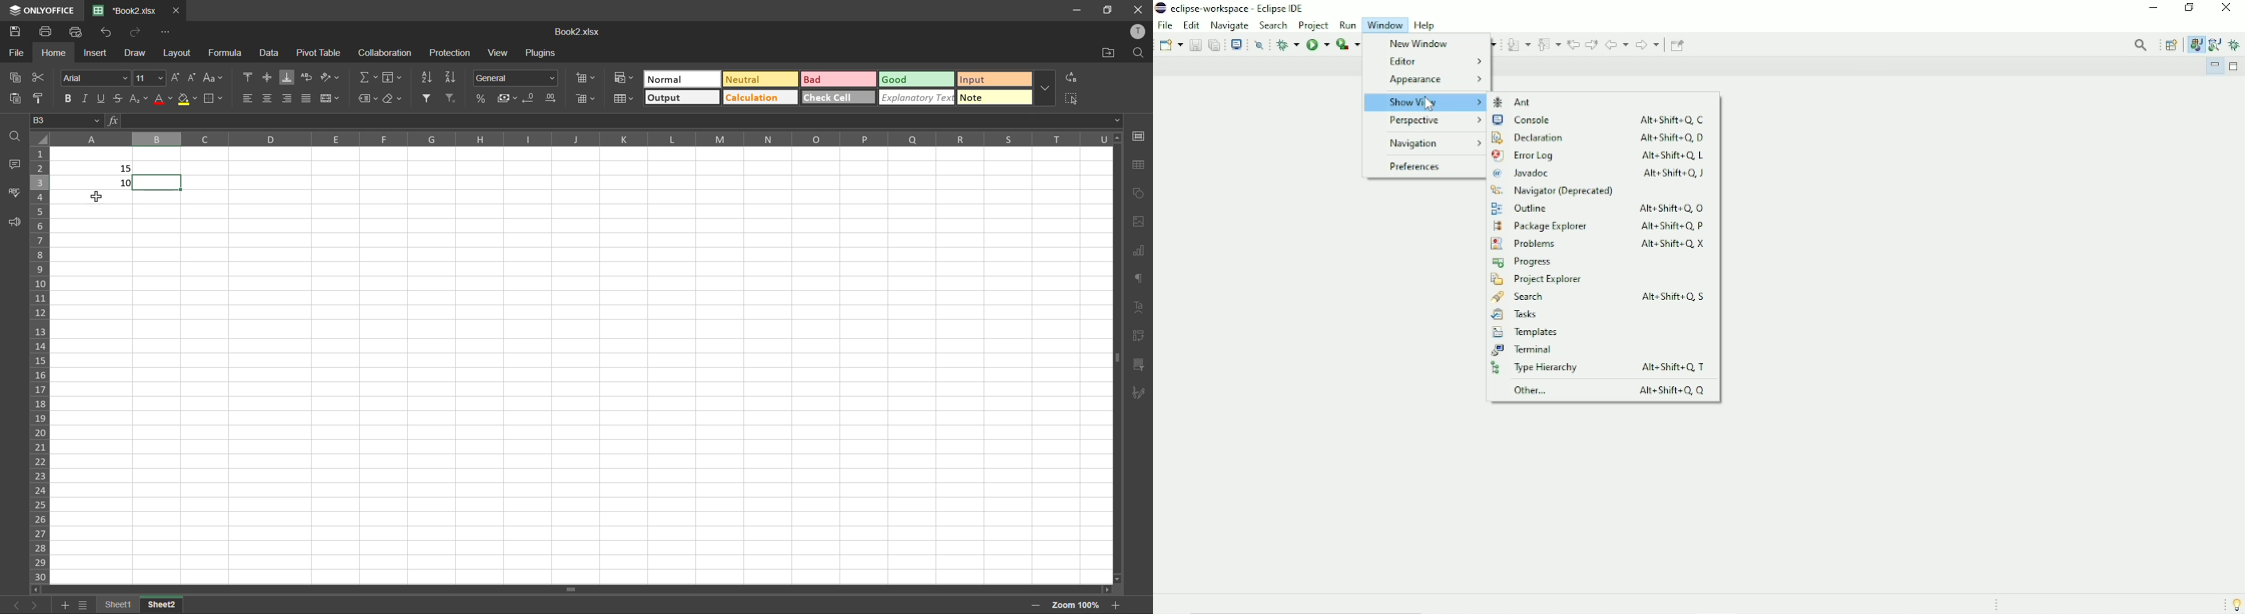  What do you see at coordinates (394, 100) in the screenshot?
I see `clear all` at bounding box center [394, 100].